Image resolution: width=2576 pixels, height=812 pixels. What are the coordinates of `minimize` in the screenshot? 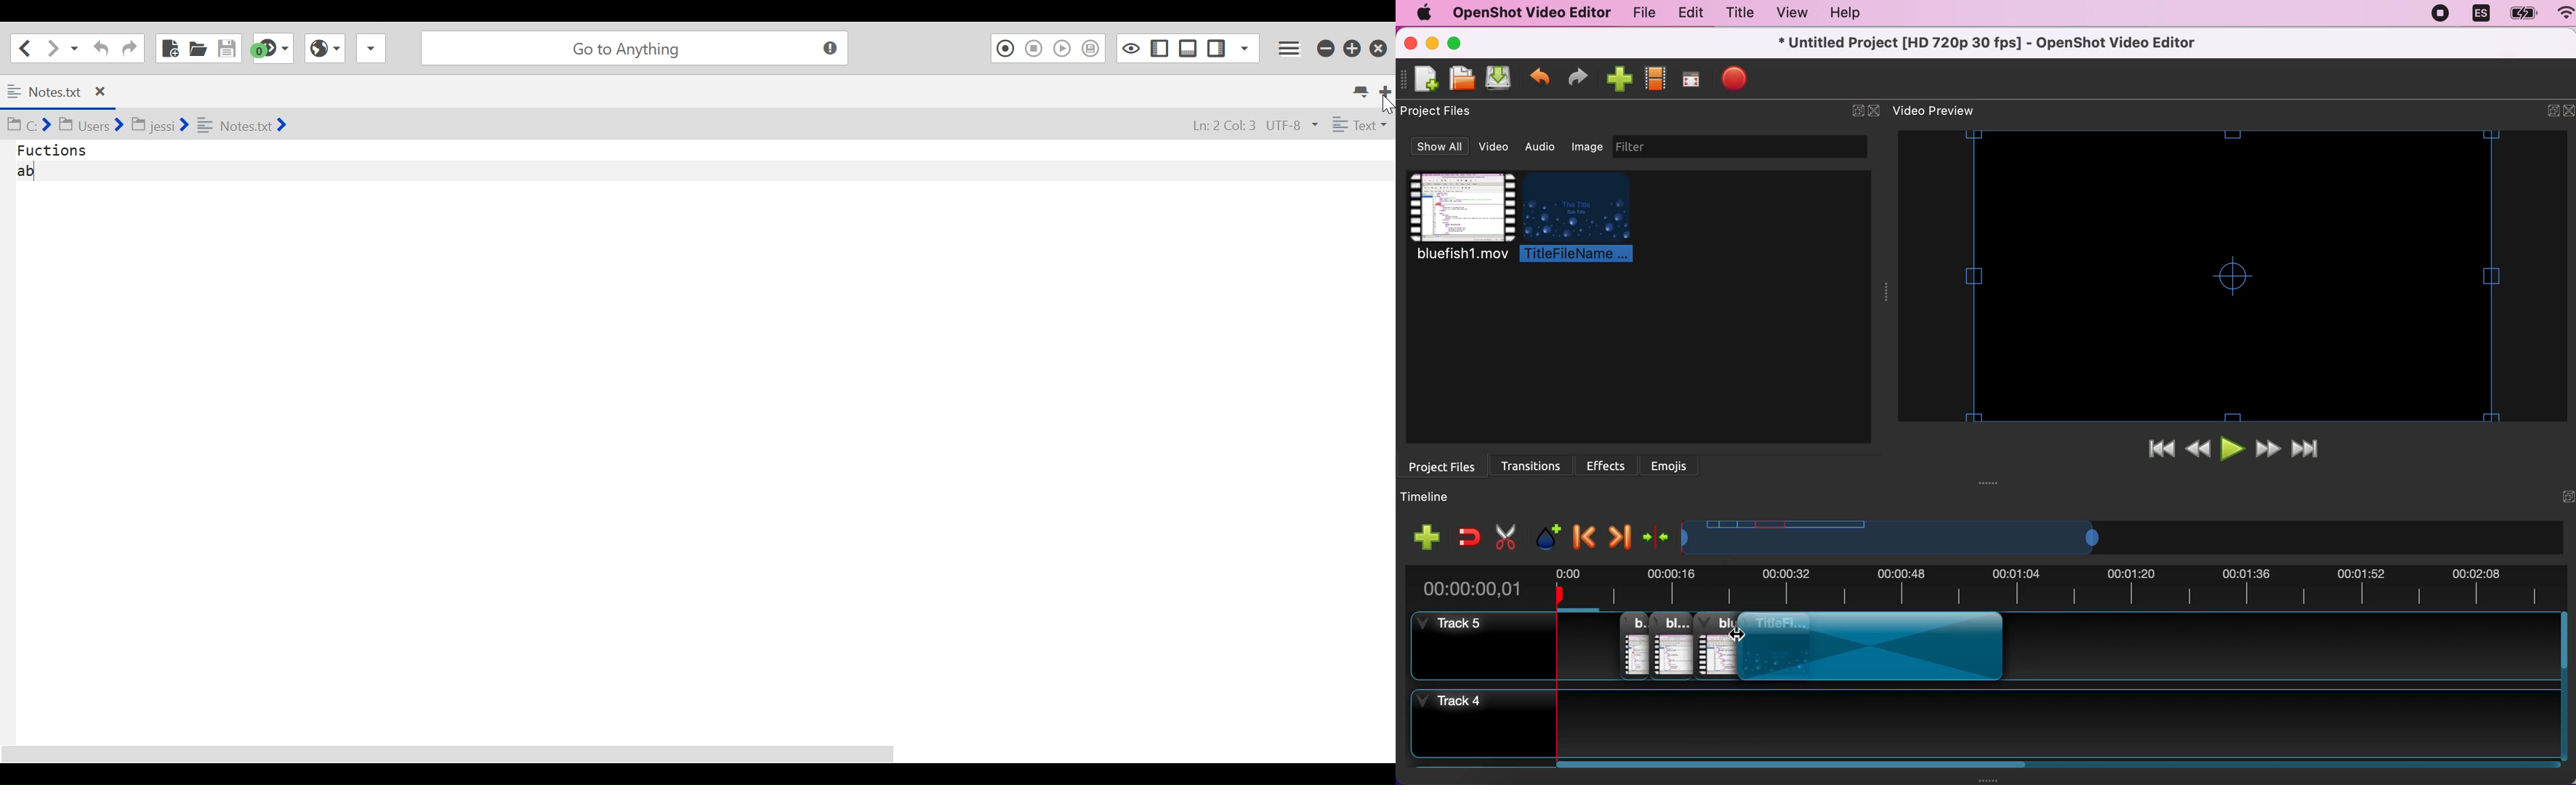 It's located at (1327, 49).